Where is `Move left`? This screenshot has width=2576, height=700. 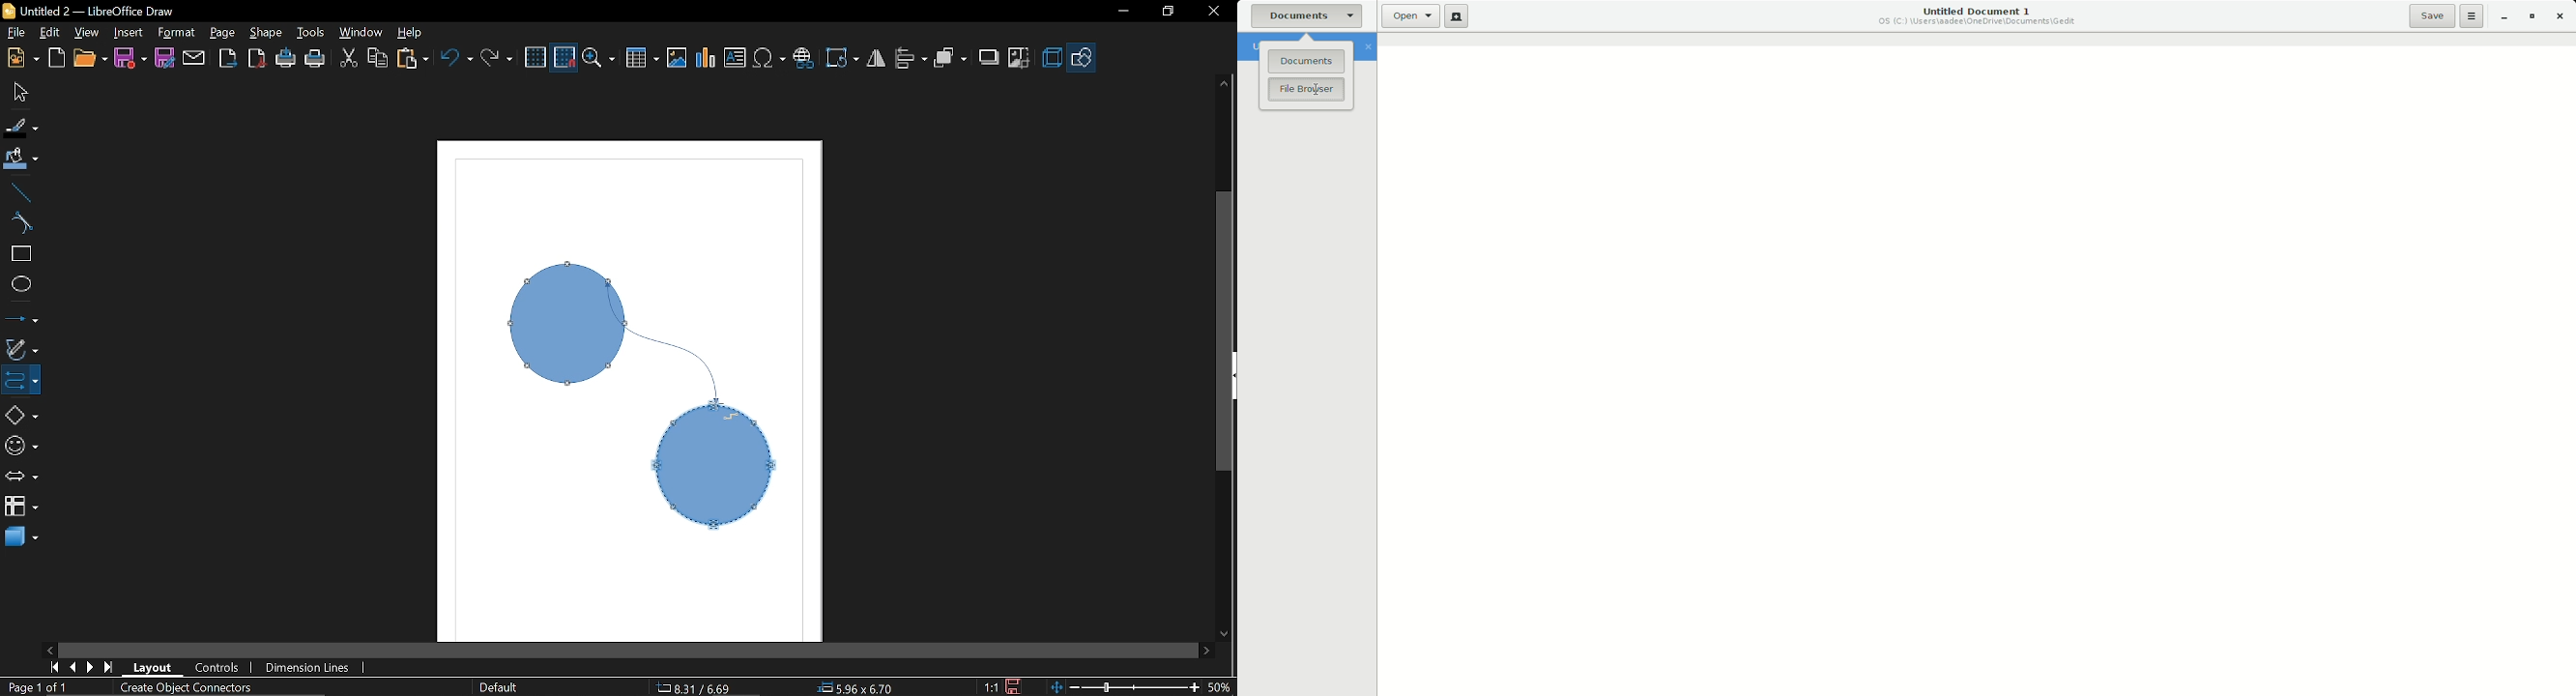 Move left is located at coordinates (49, 650).